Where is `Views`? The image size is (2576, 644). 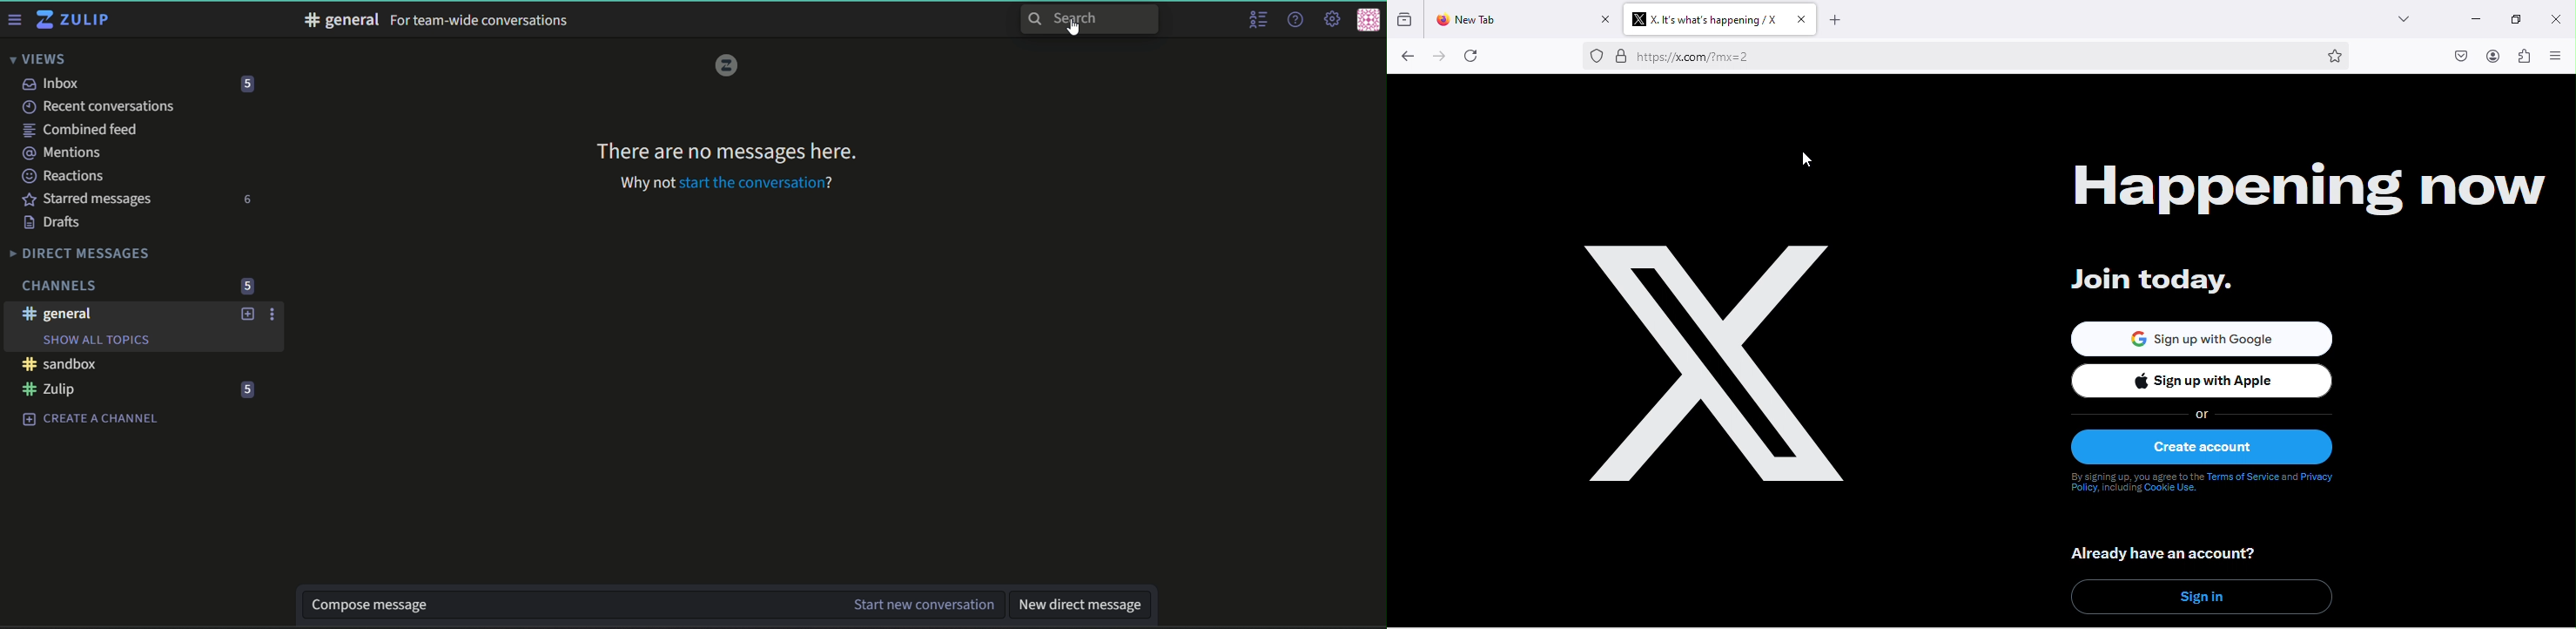
Views is located at coordinates (37, 59).